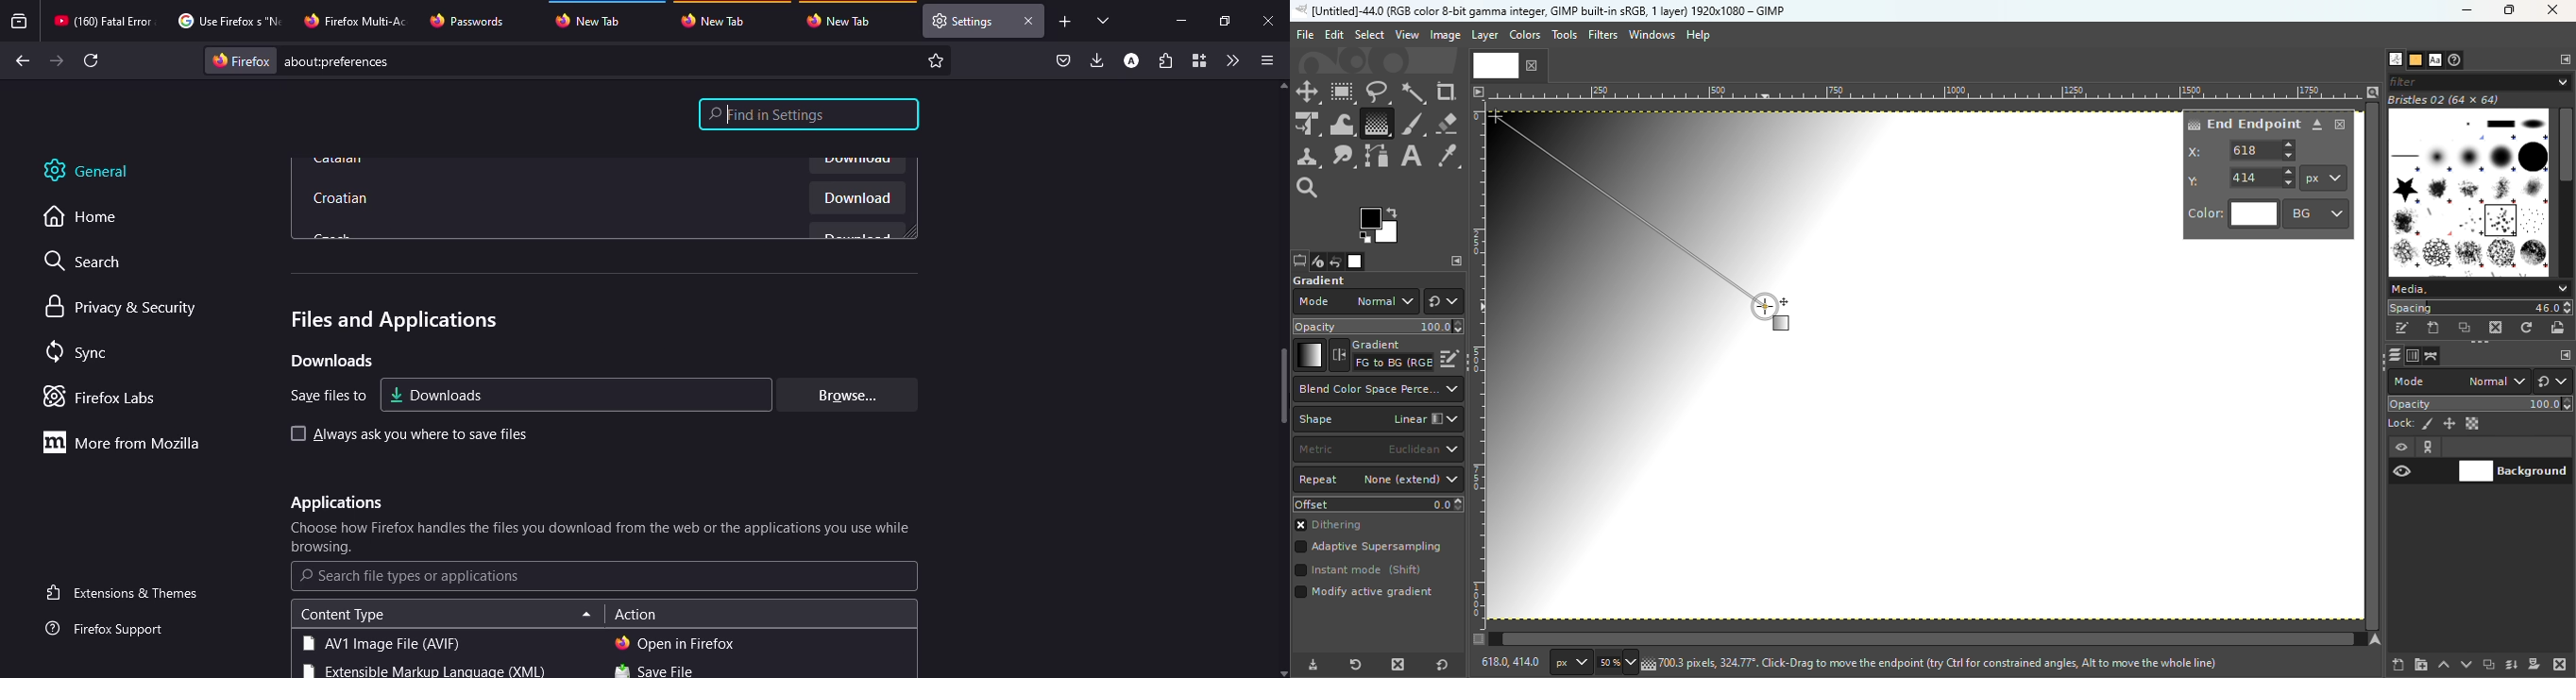 The height and width of the screenshot is (700, 2576). I want to click on Open the undo history dialog, so click(1336, 261).